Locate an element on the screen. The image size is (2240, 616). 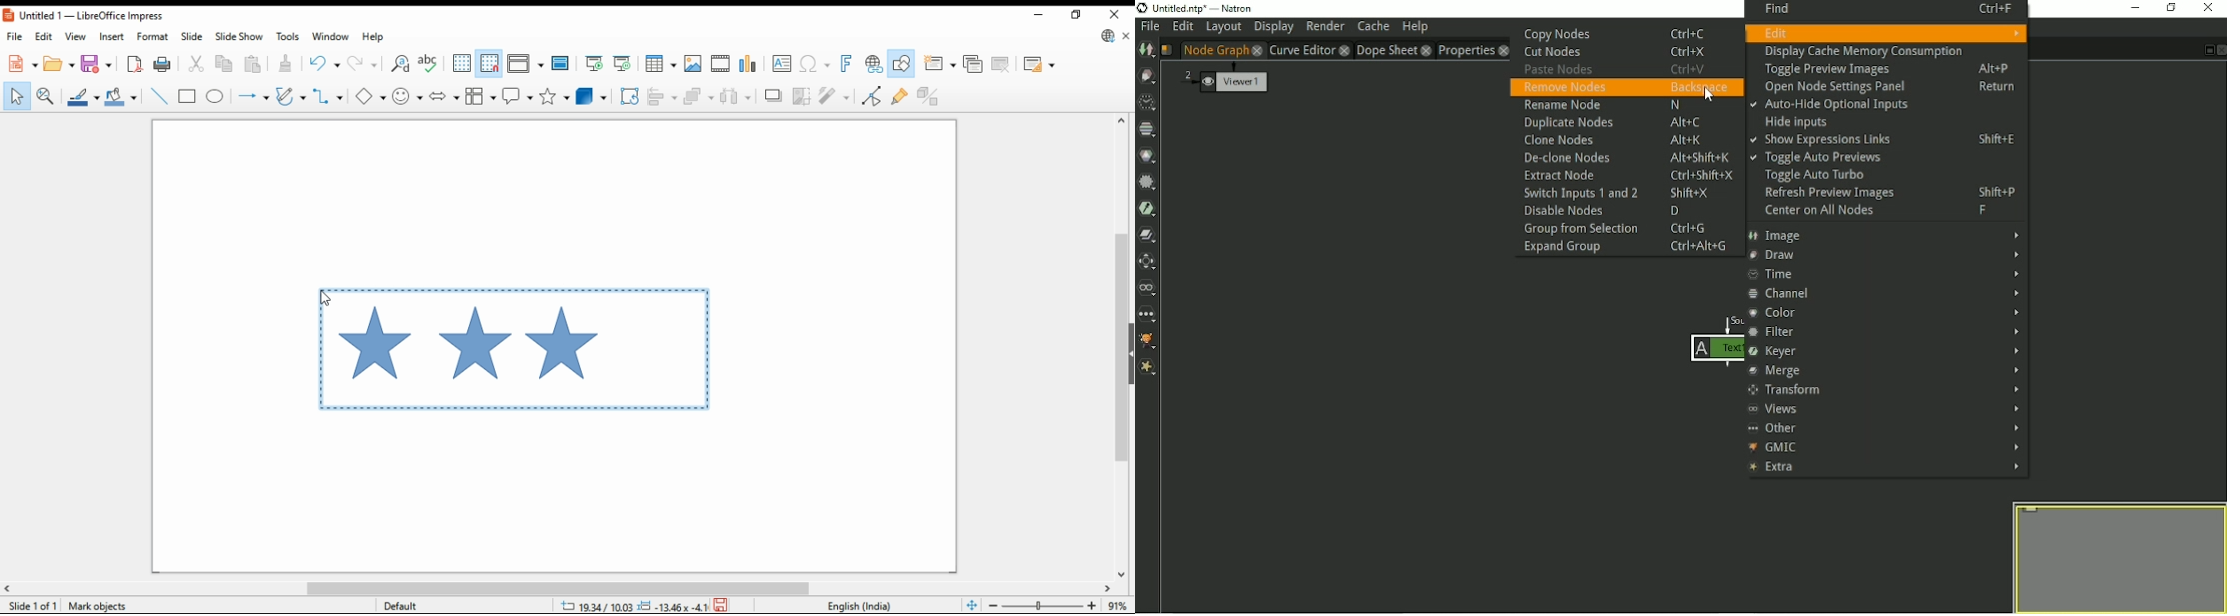
fill color is located at coordinates (123, 96).